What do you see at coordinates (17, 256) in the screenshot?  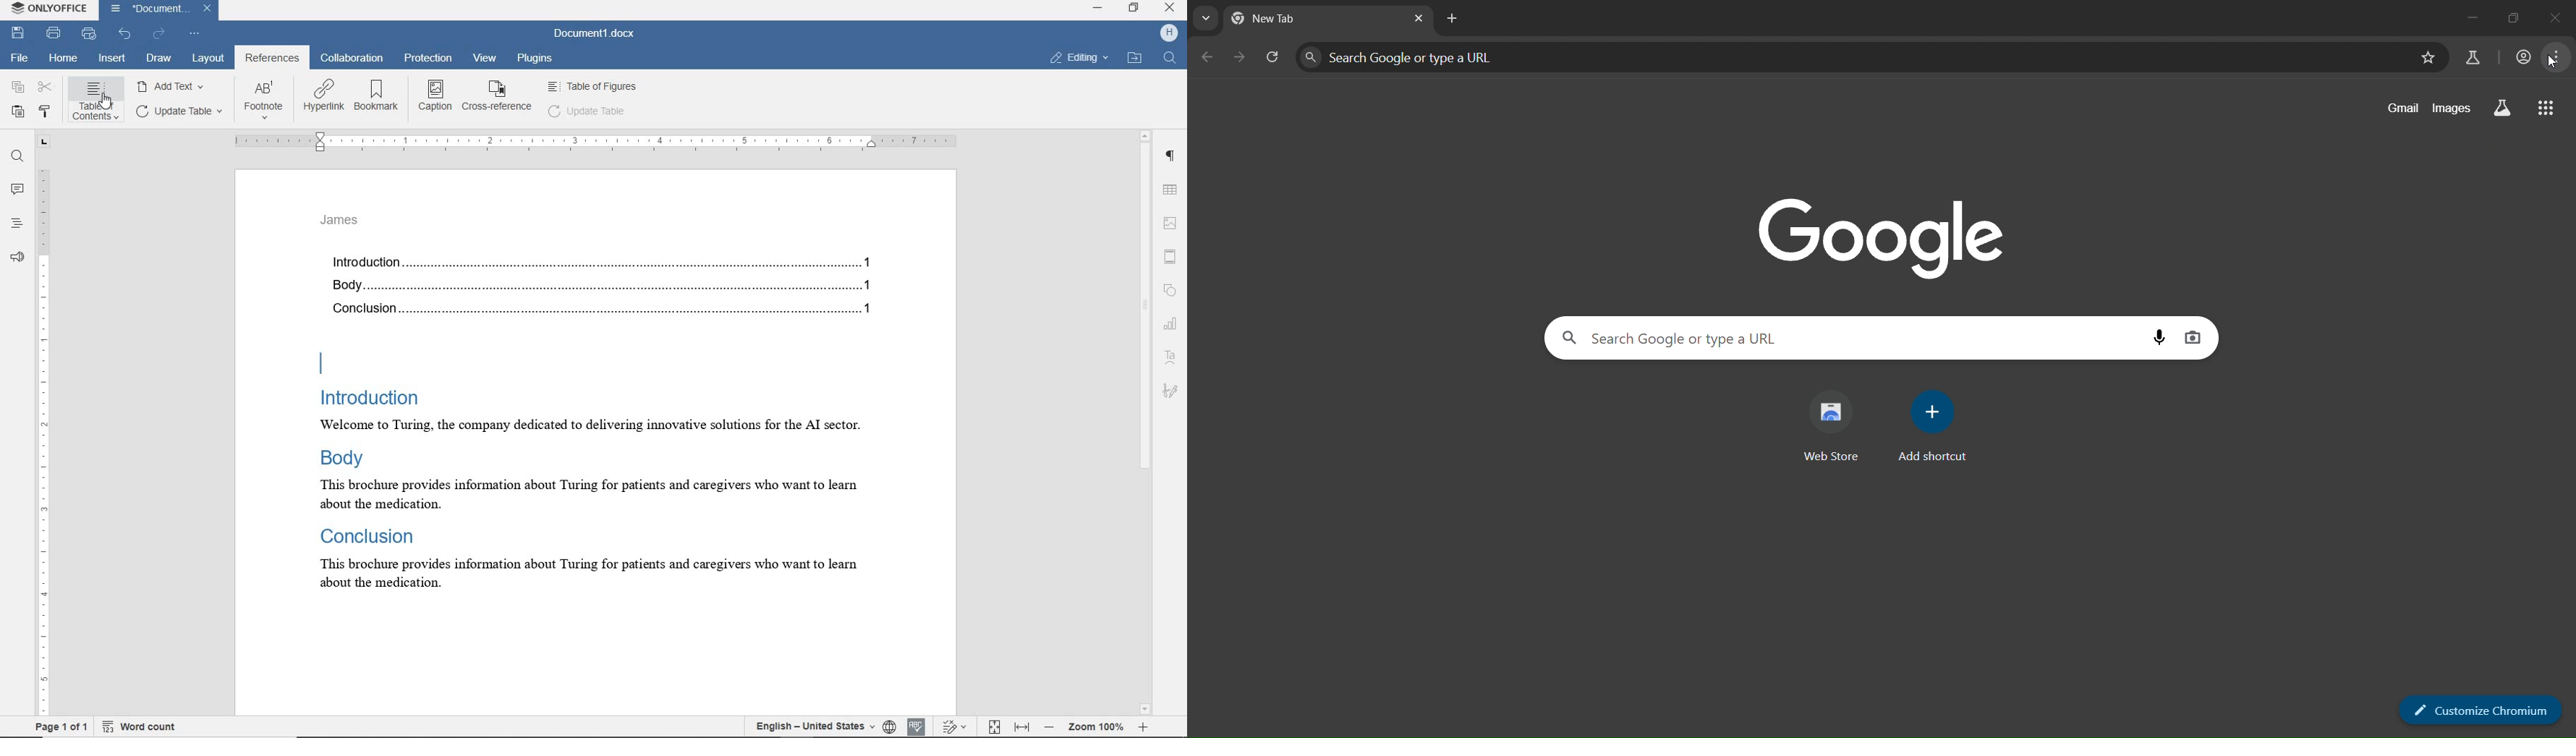 I see `feedback & support` at bounding box center [17, 256].